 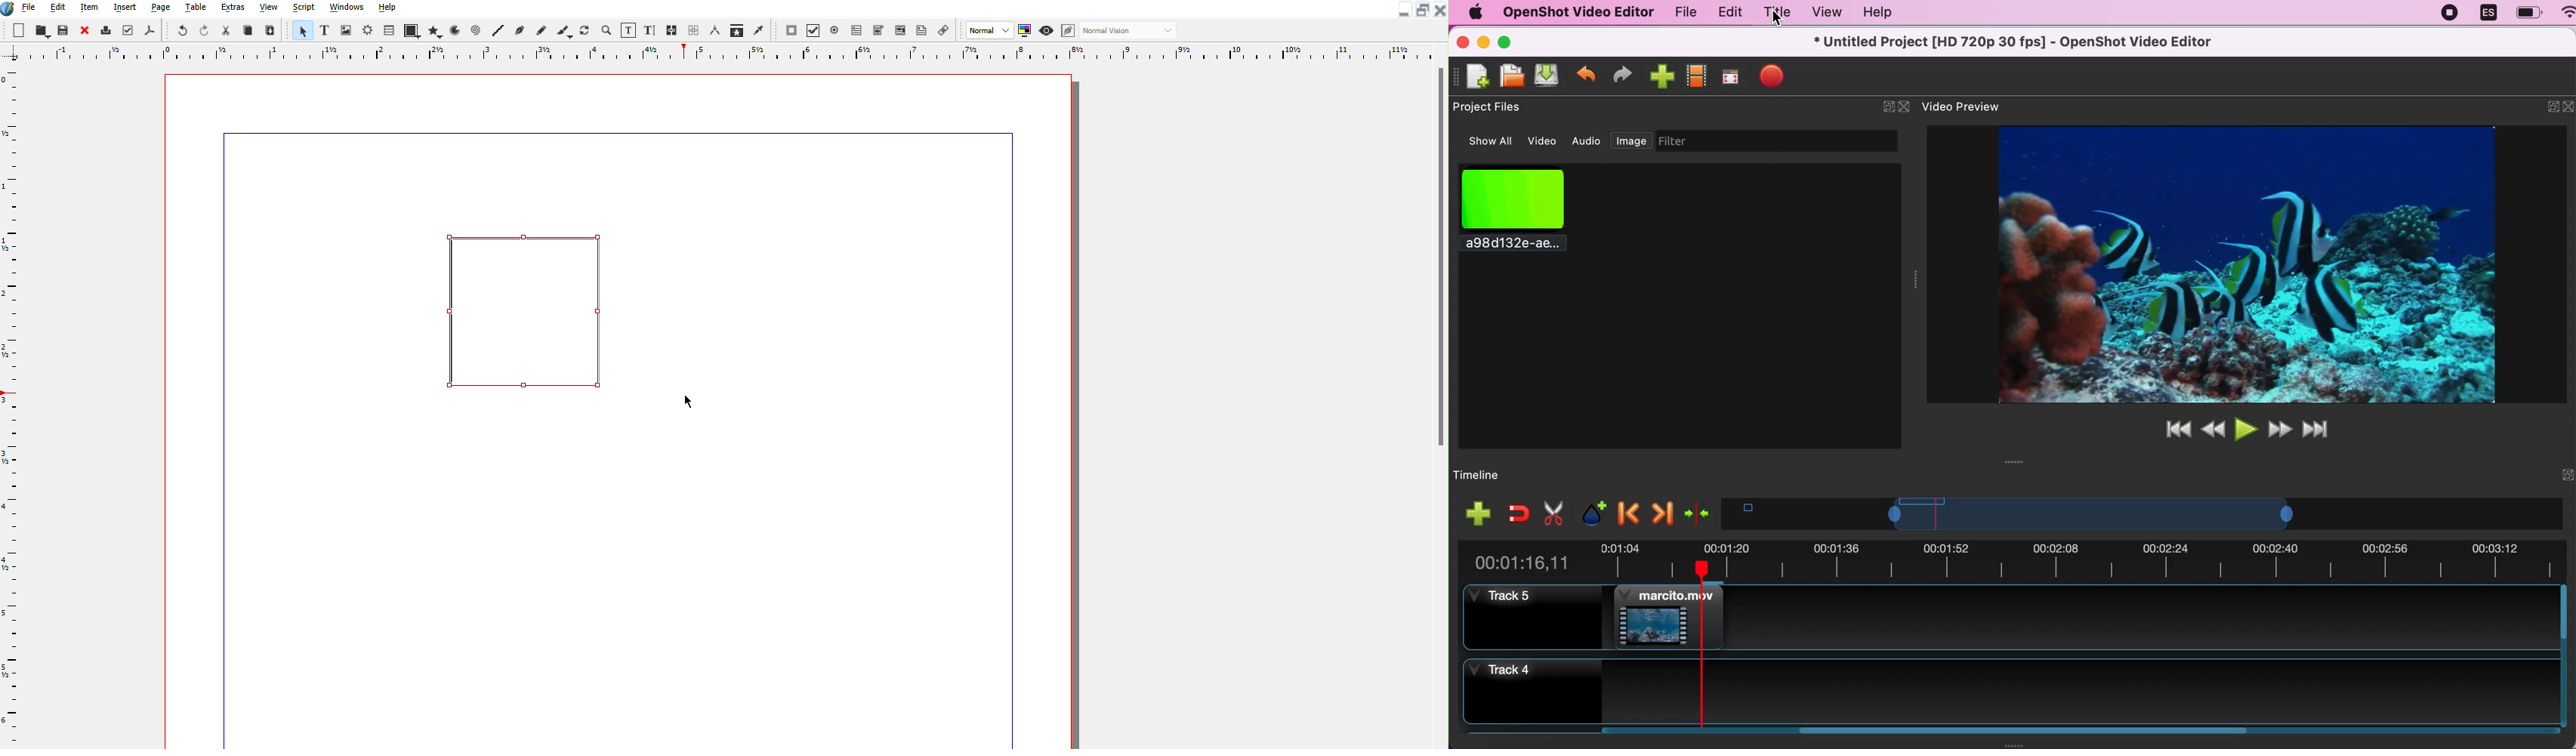 I want to click on Ruler, so click(x=724, y=54).